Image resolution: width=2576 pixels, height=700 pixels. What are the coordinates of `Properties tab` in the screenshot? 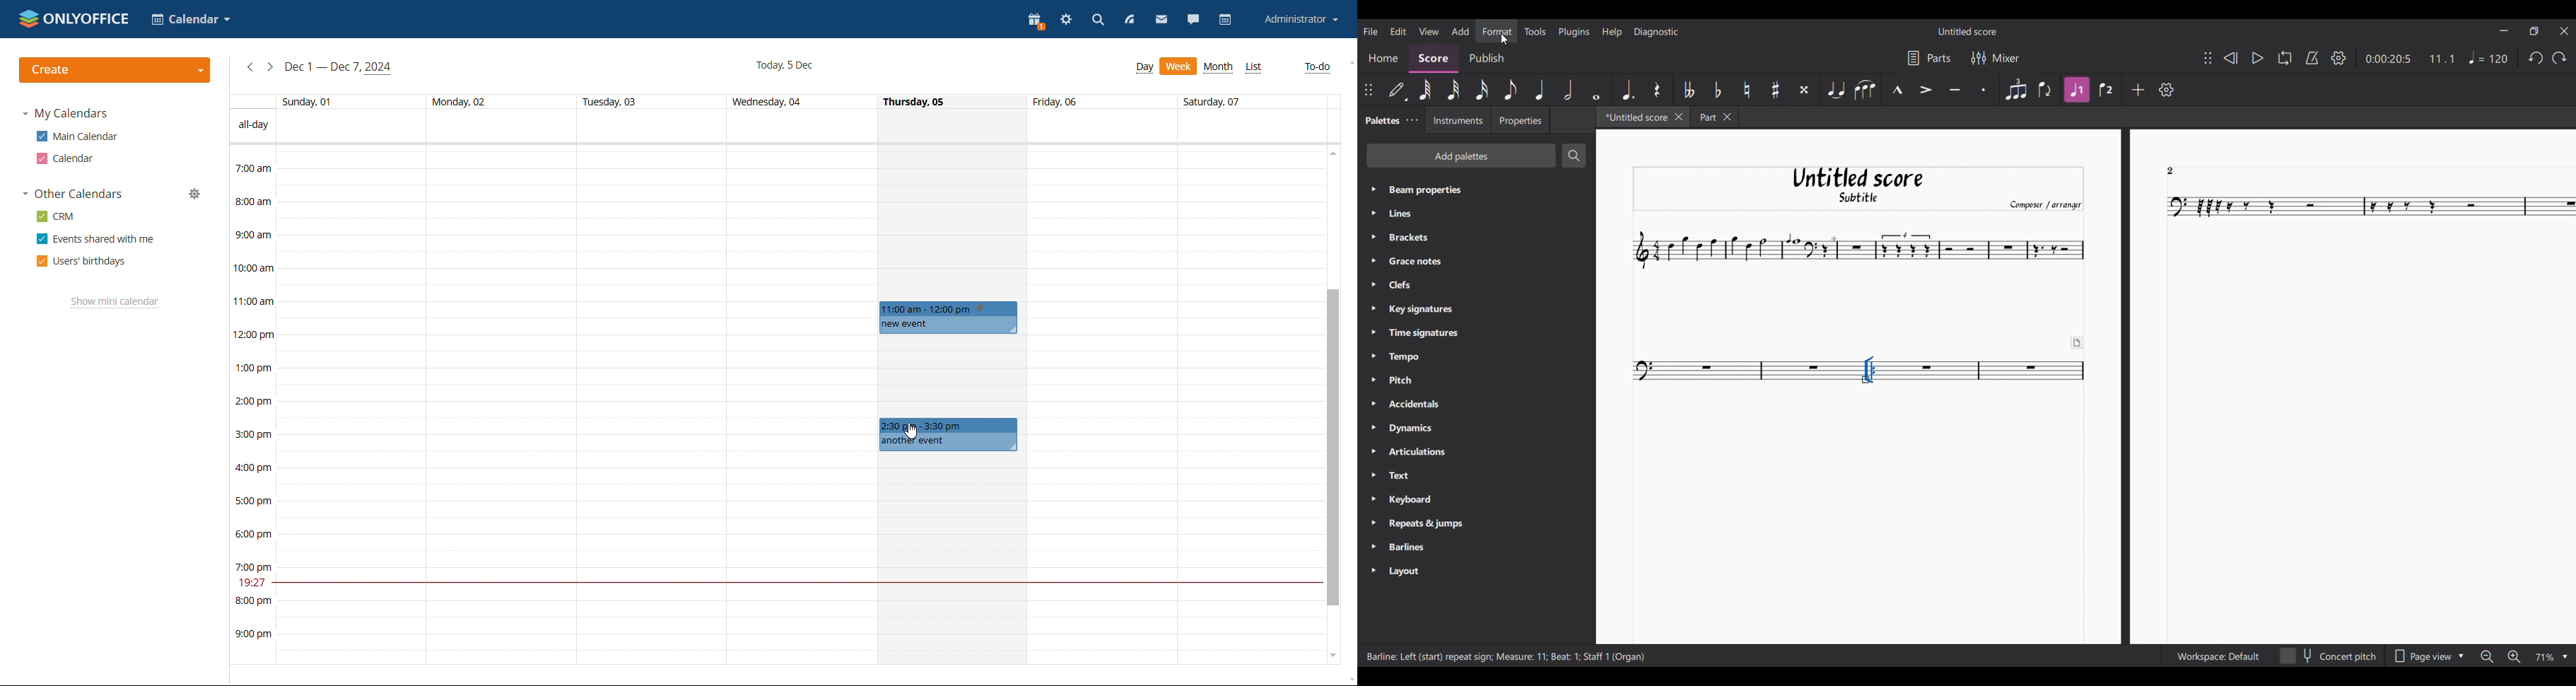 It's located at (1520, 119).